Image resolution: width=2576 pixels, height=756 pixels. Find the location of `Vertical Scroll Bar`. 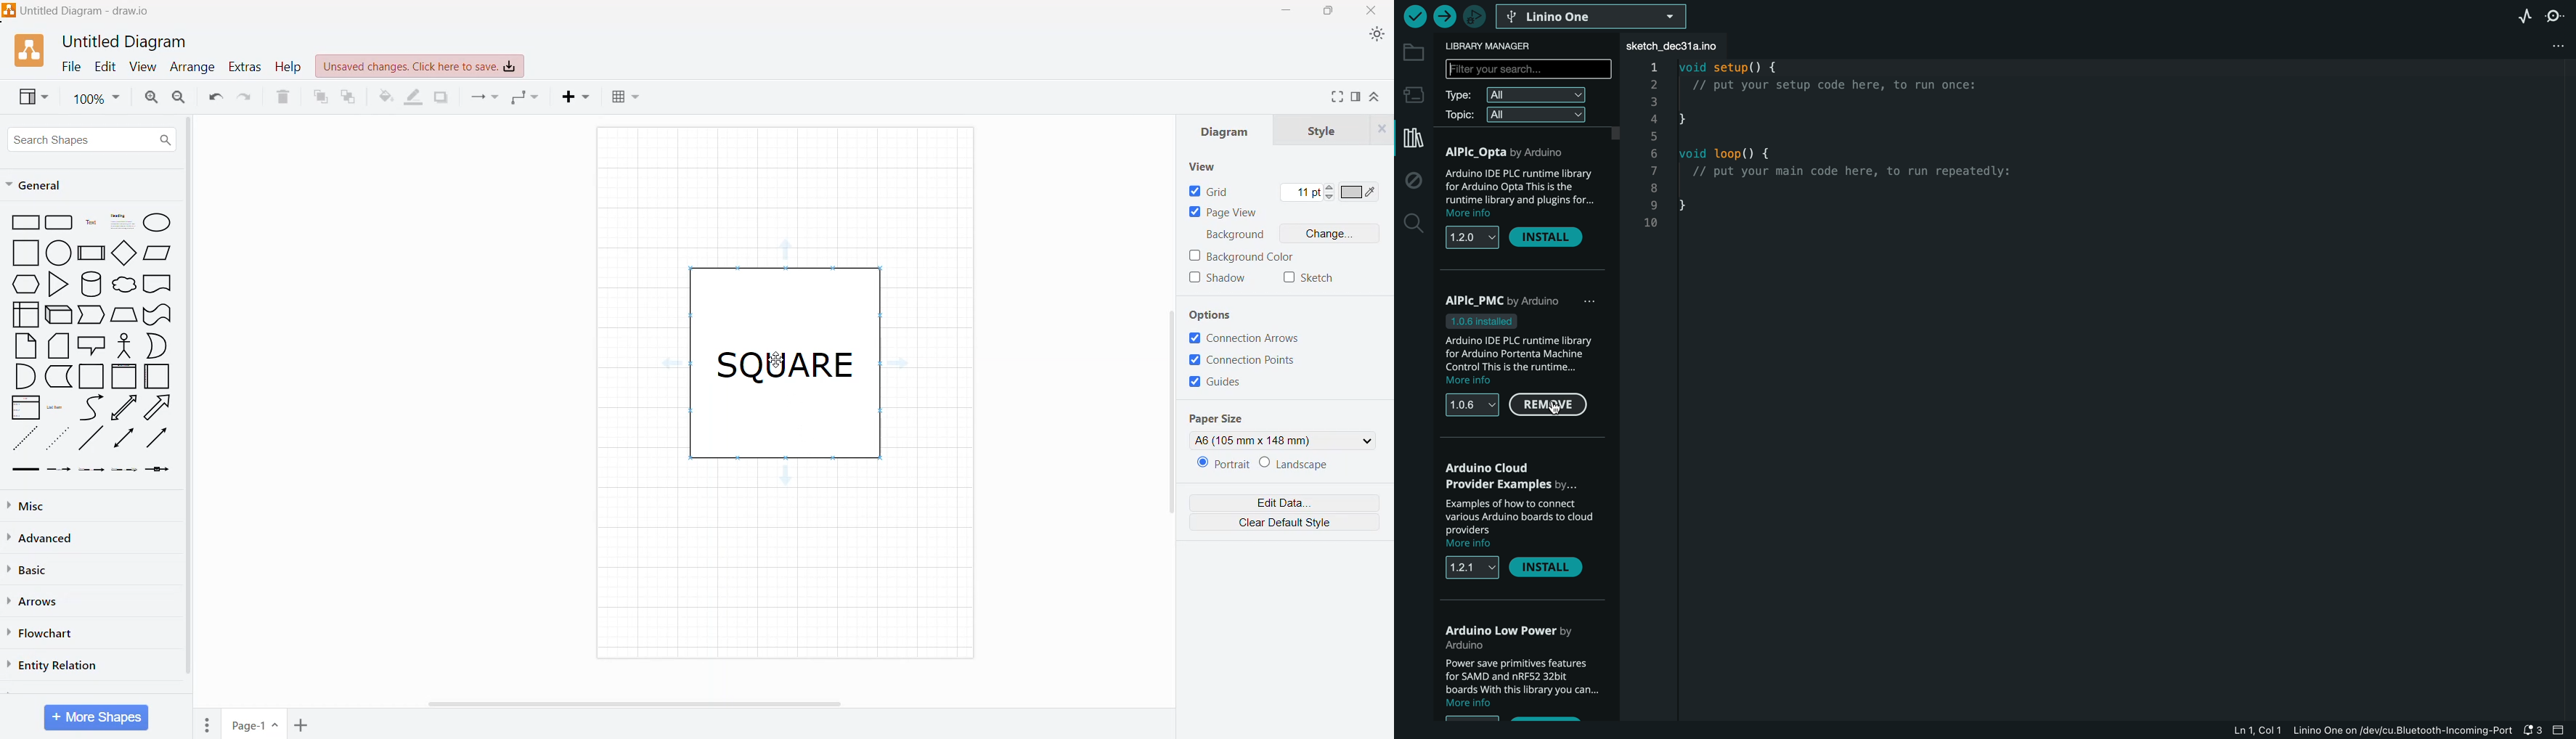

Vertical Scroll Bar is located at coordinates (189, 399).